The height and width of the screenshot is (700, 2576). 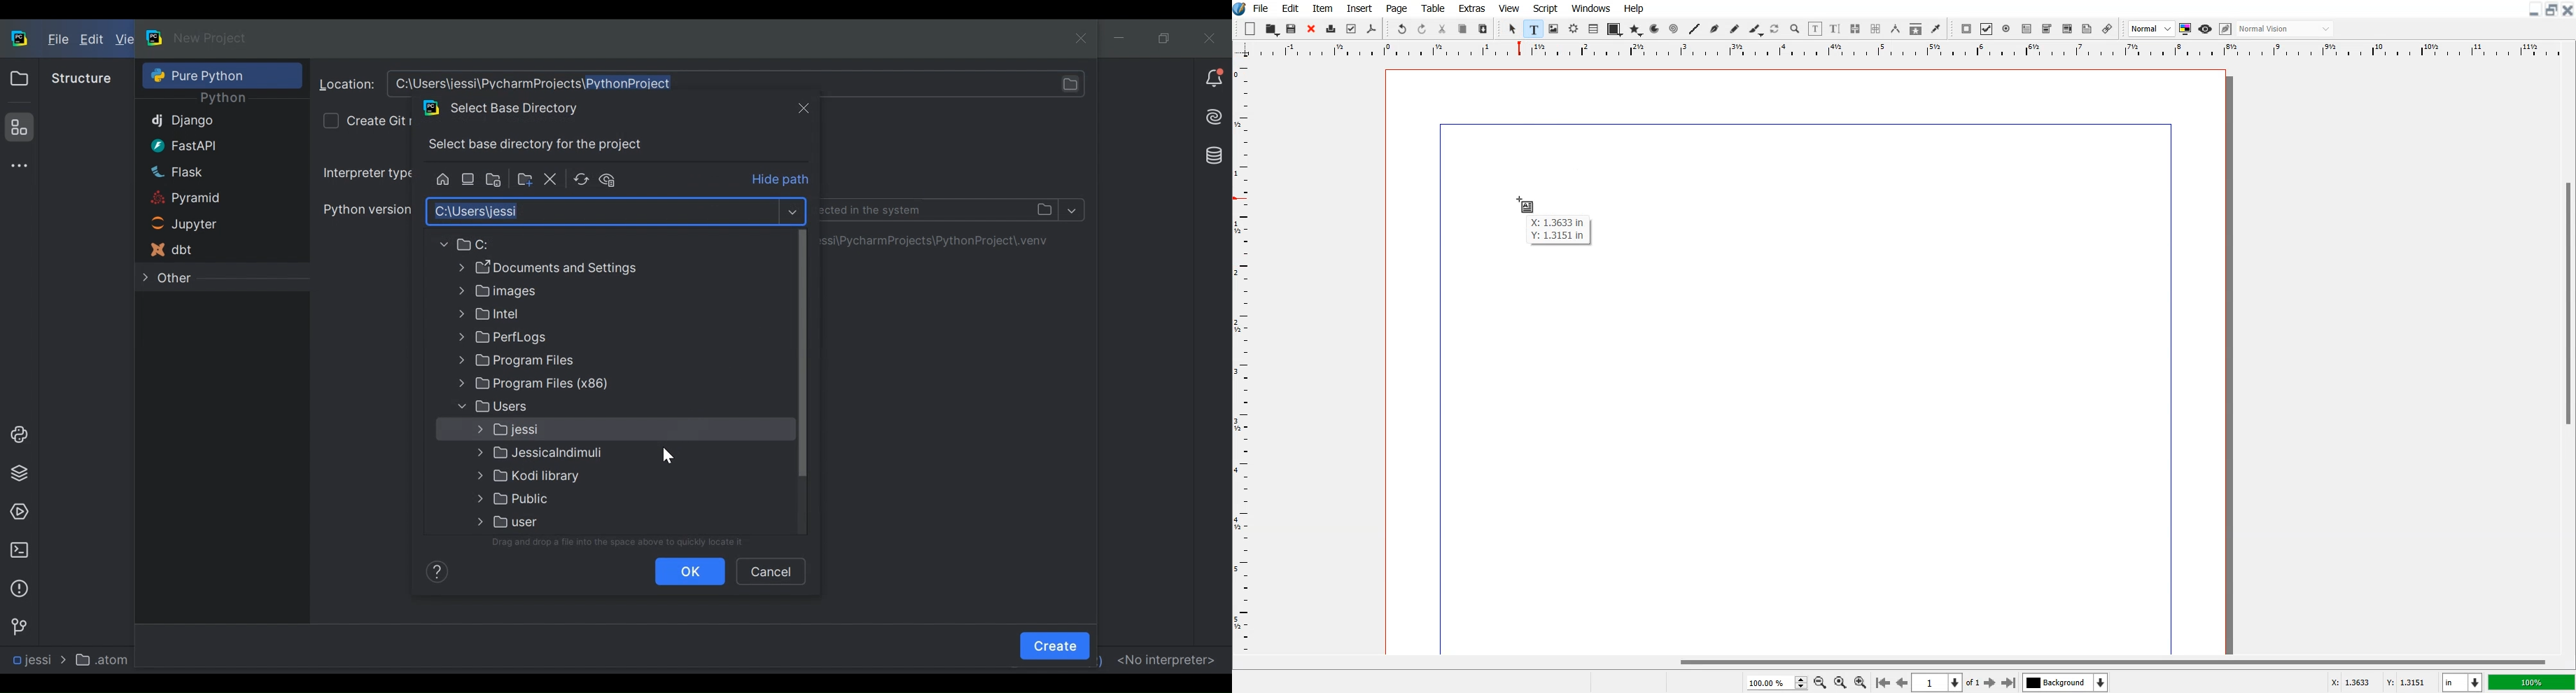 I want to click on PDF Push button , so click(x=1966, y=29).